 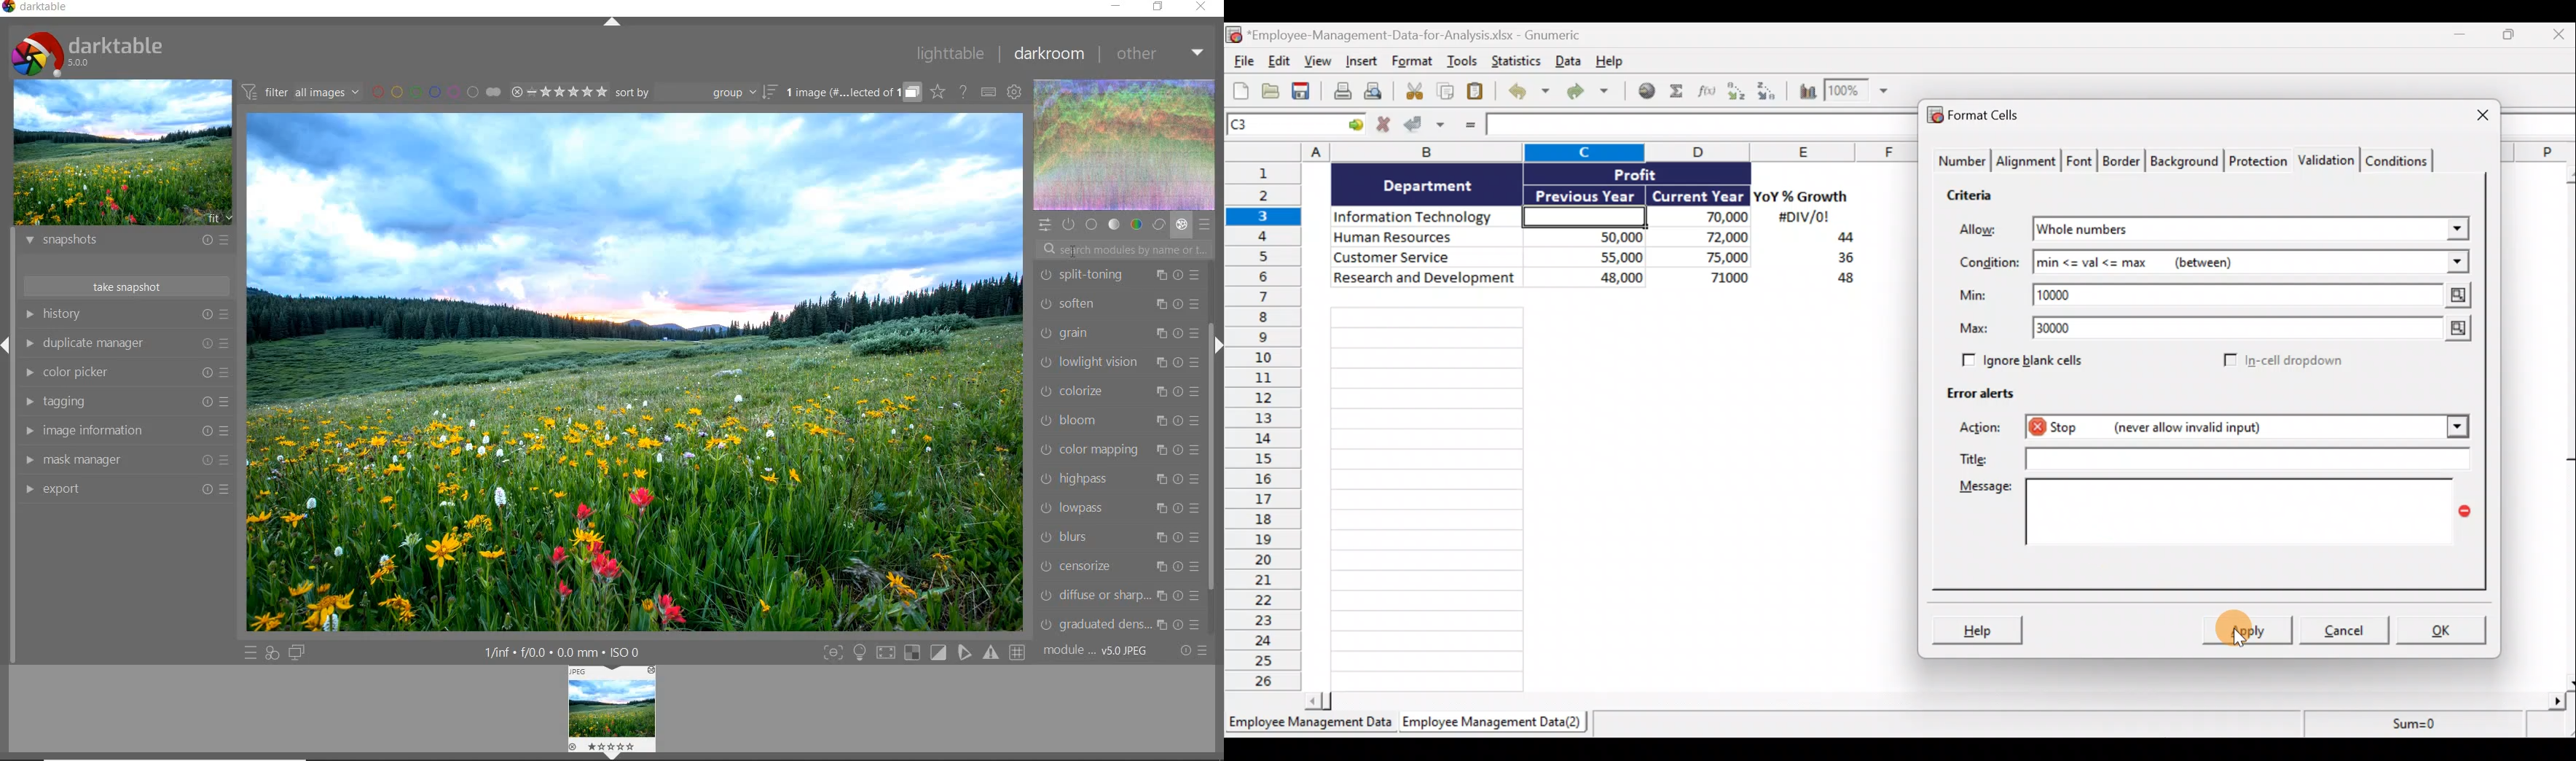 What do you see at coordinates (1840, 260) in the screenshot?
I see `36` at bounding box center [1840, 260].